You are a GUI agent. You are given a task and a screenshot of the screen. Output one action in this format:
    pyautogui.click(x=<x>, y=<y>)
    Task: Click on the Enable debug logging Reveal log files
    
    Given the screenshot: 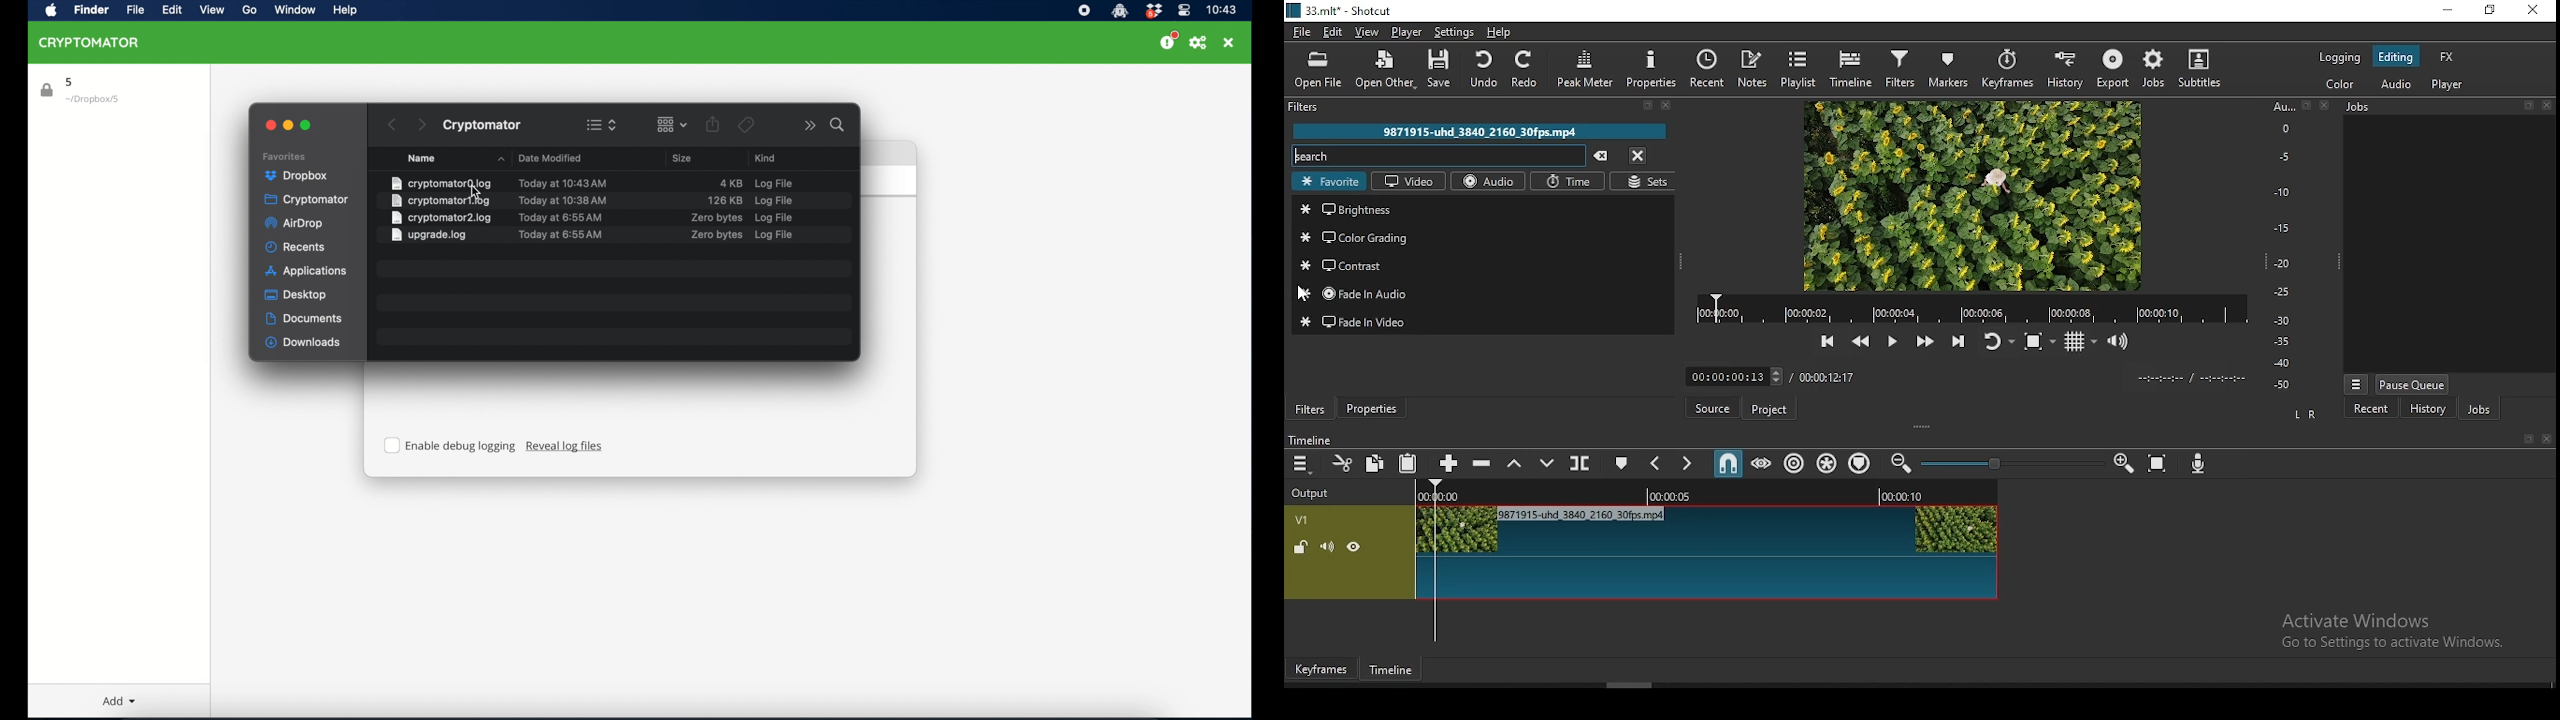 What is the action you would take?
    pyautogui.click(x=496, y=445)
    